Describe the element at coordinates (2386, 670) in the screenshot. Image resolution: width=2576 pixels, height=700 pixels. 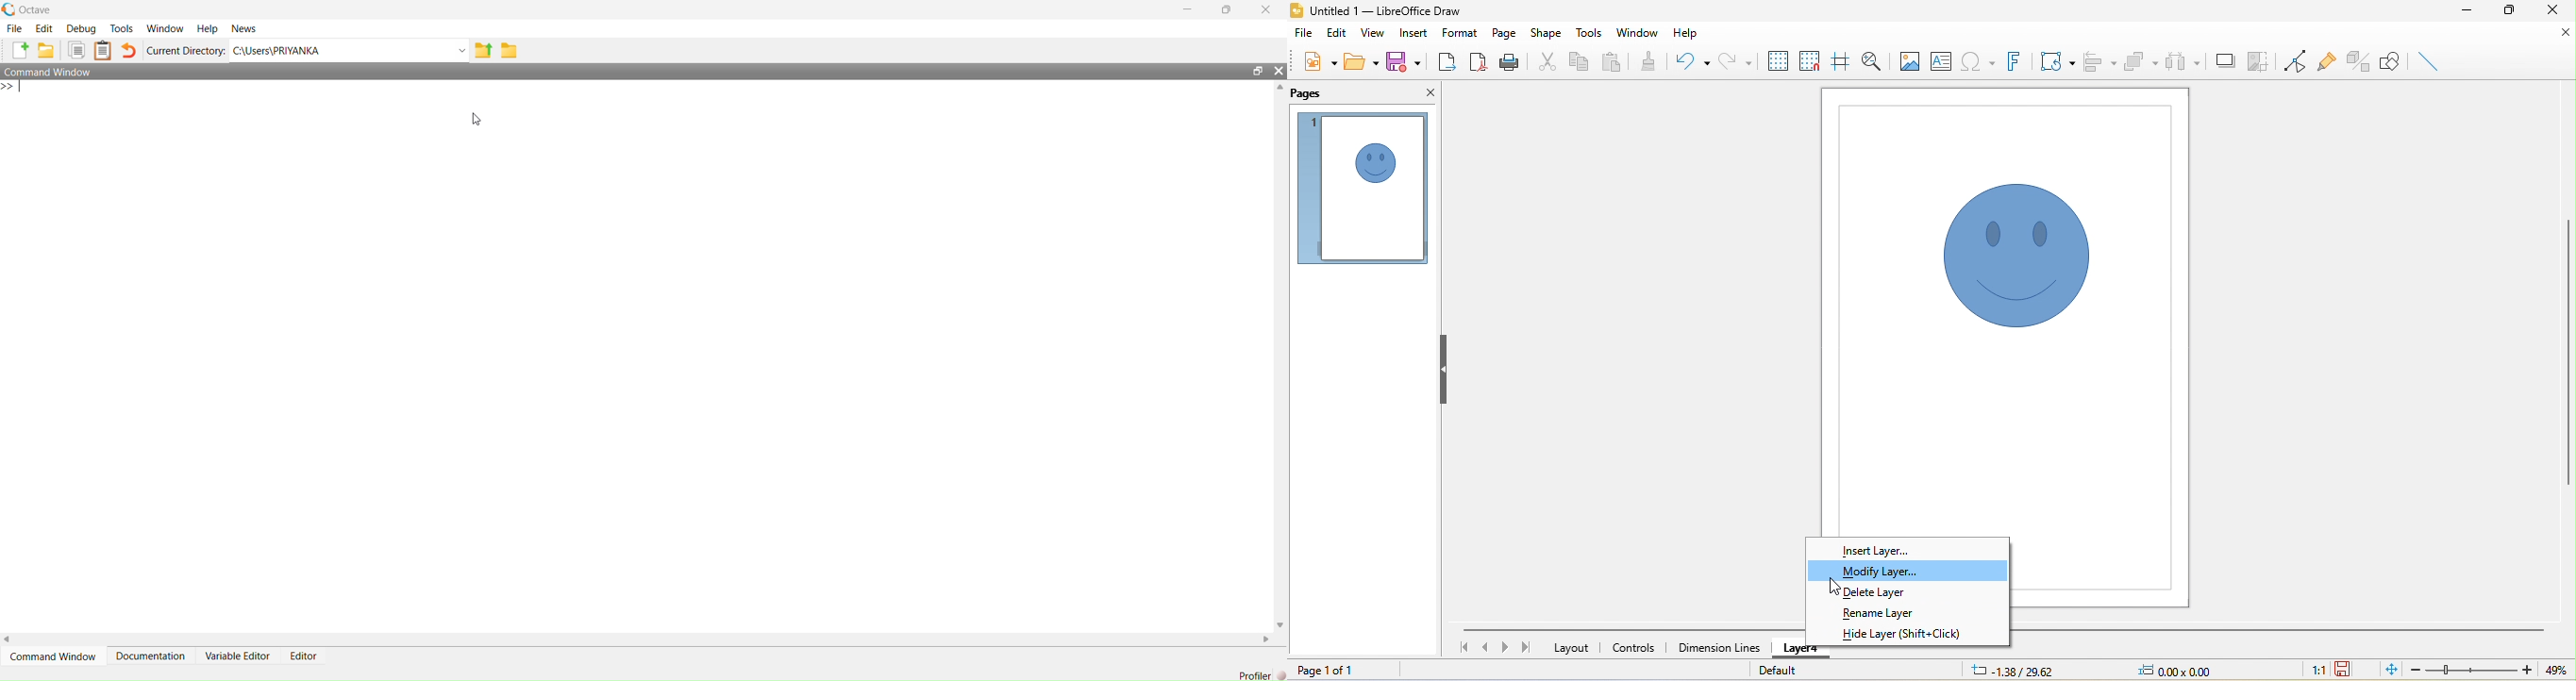
I see `fit to the current window` at that location.